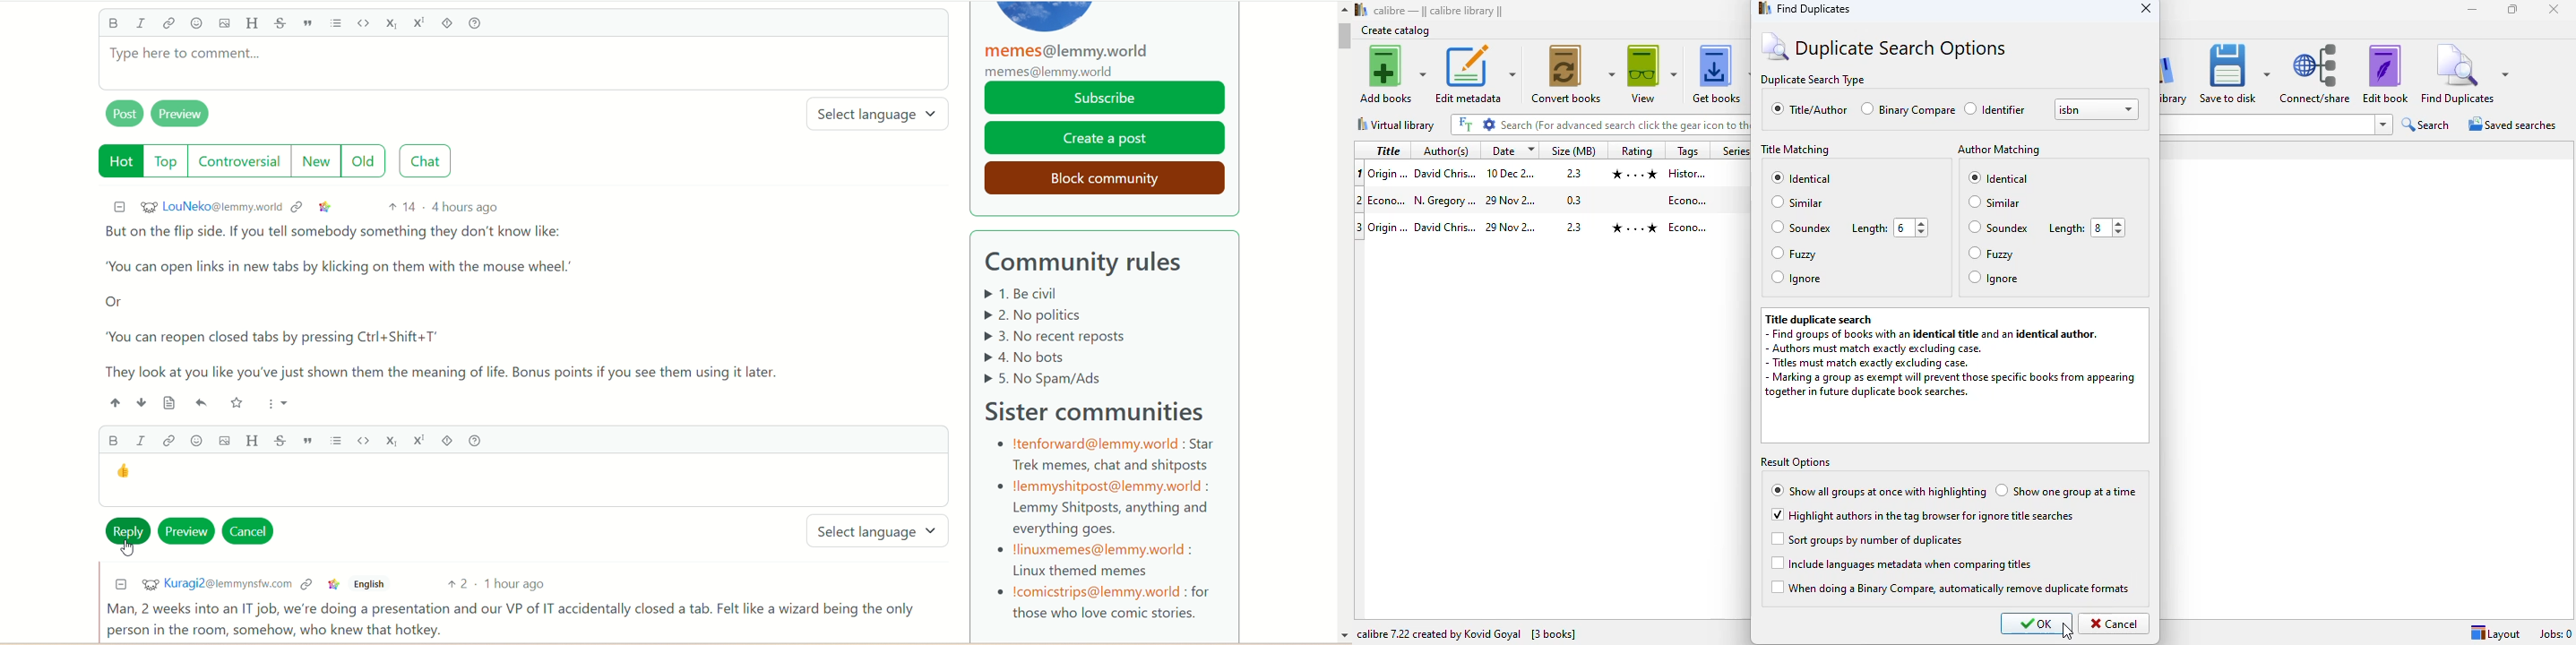 This screenshot has width=2576, height=672. I want to click on index, so click(1360, 198).